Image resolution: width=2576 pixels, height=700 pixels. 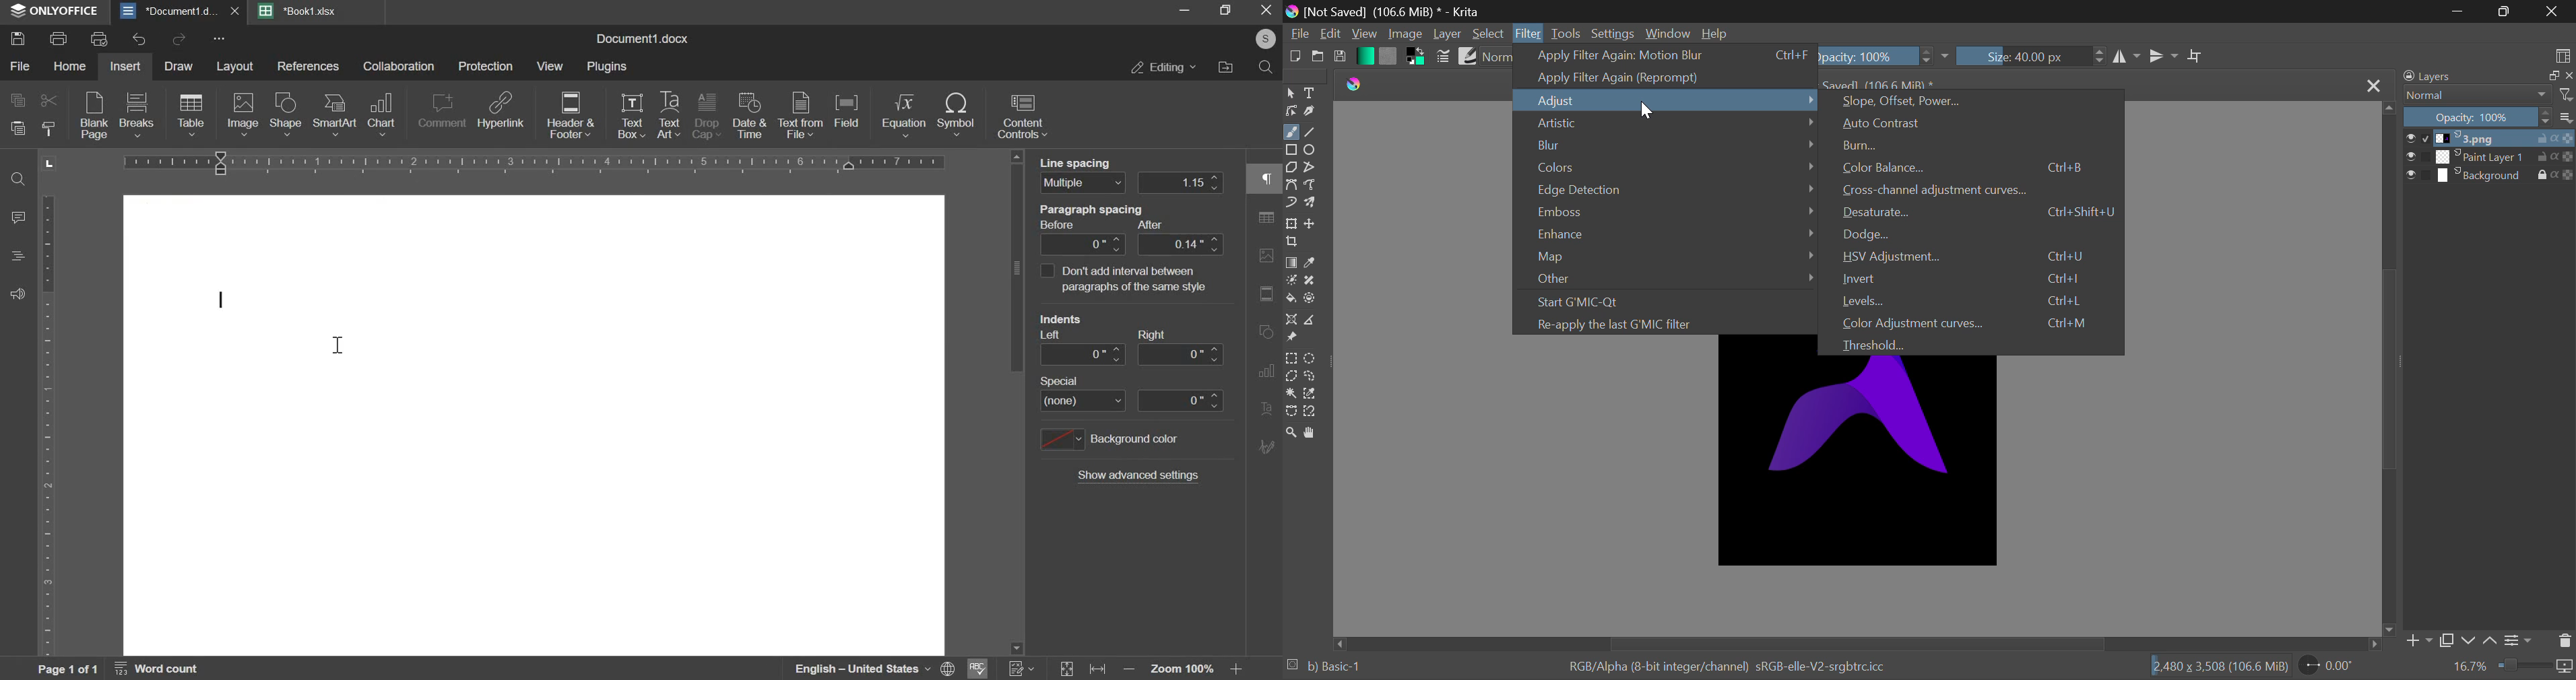 What do you see at coordinates (1291, 377) in the screenshot?
I see `Polygon Selection` at bounding box center [1291, 377].